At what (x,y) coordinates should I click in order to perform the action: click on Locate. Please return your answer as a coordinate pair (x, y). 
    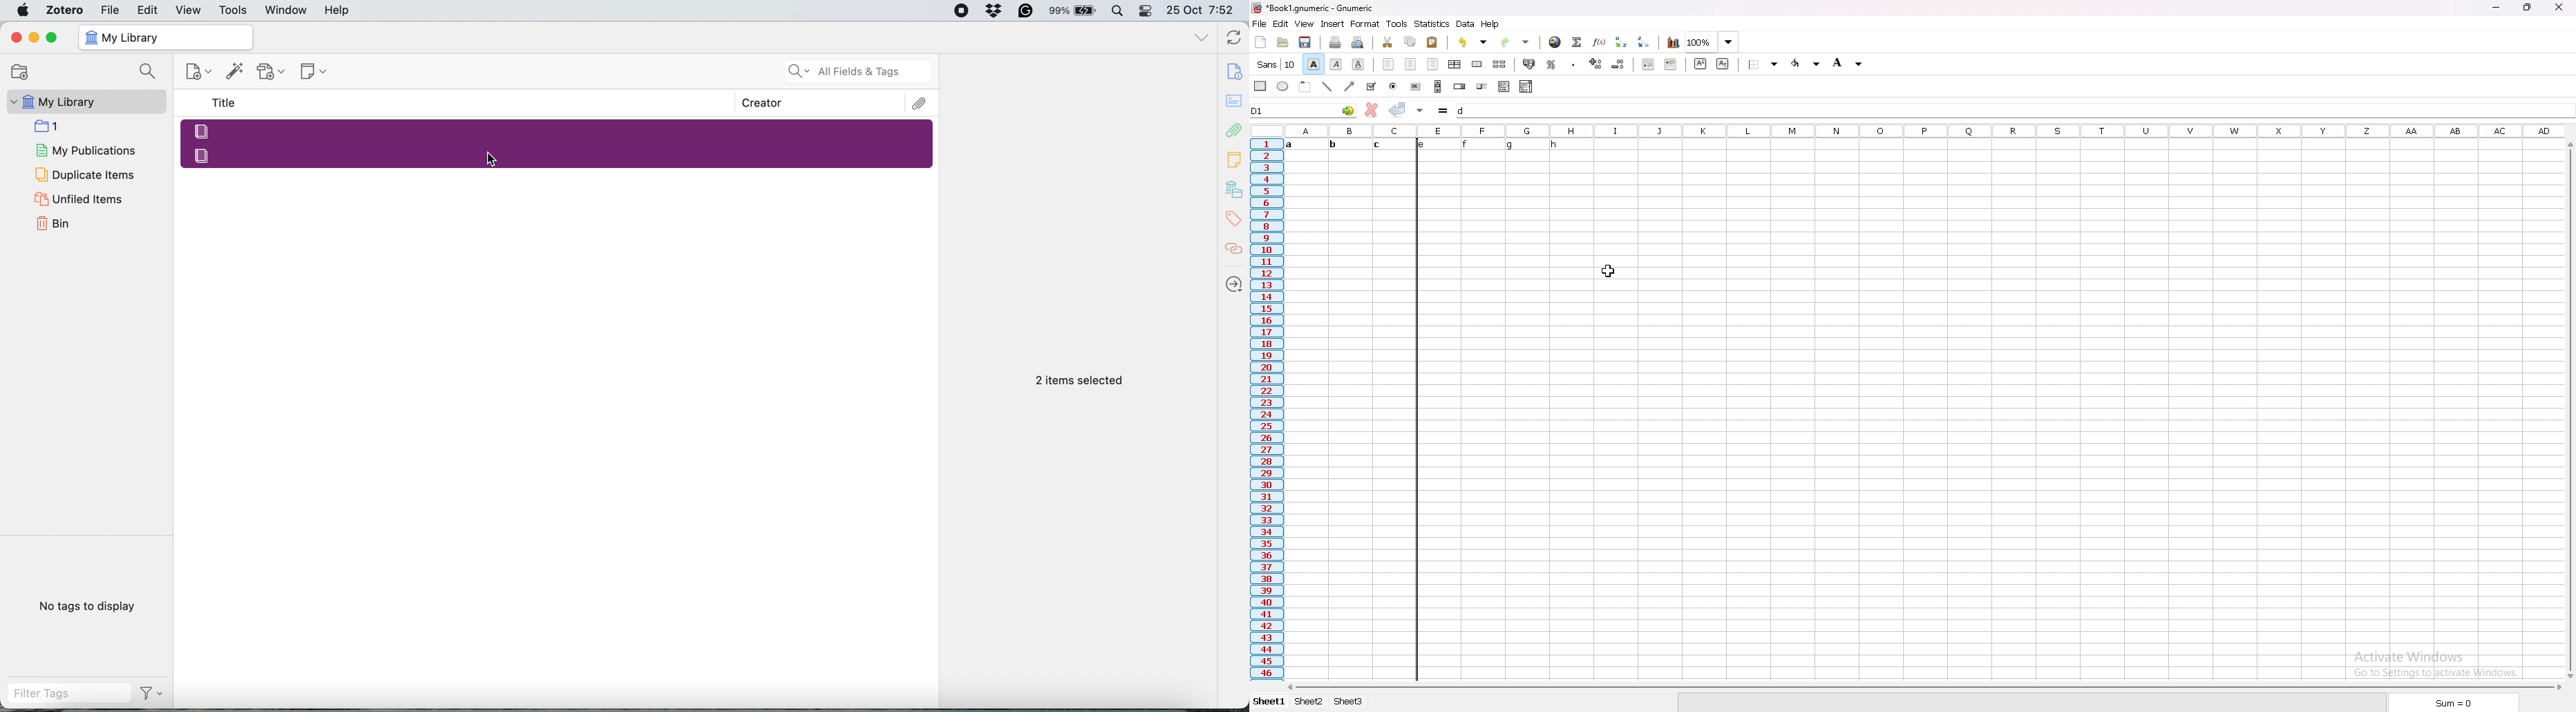
    Looking at the image, I should click on (1235, 284).